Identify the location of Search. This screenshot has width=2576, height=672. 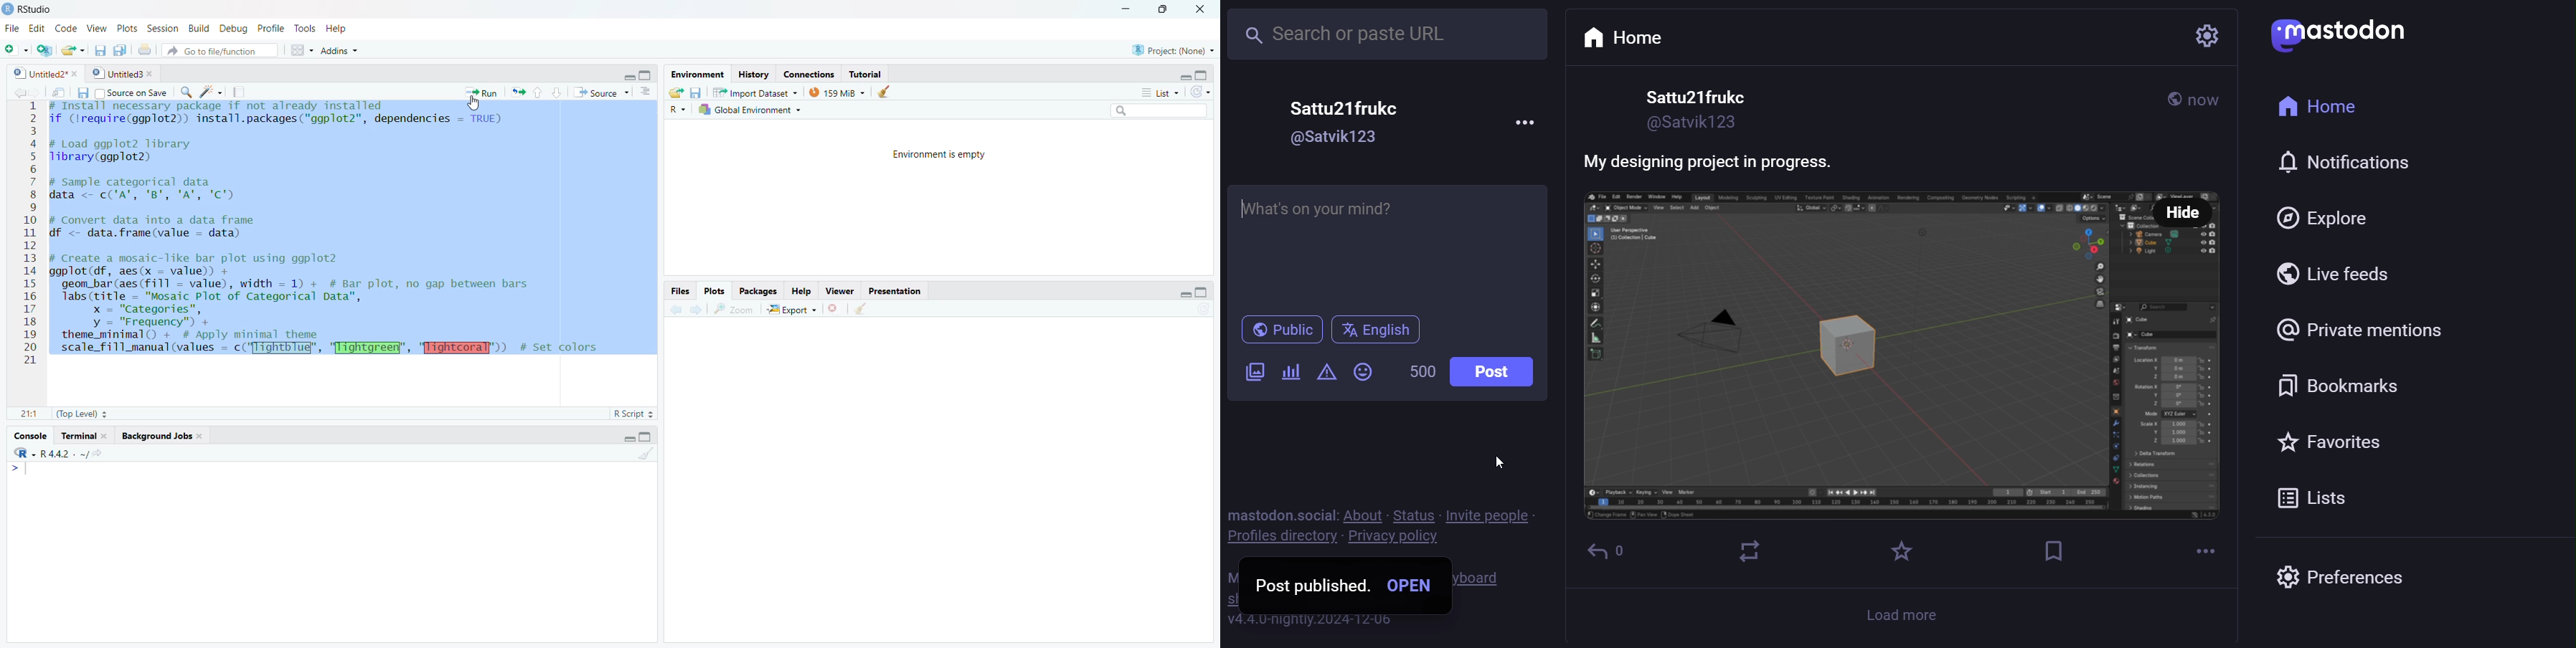
(1158, 110).